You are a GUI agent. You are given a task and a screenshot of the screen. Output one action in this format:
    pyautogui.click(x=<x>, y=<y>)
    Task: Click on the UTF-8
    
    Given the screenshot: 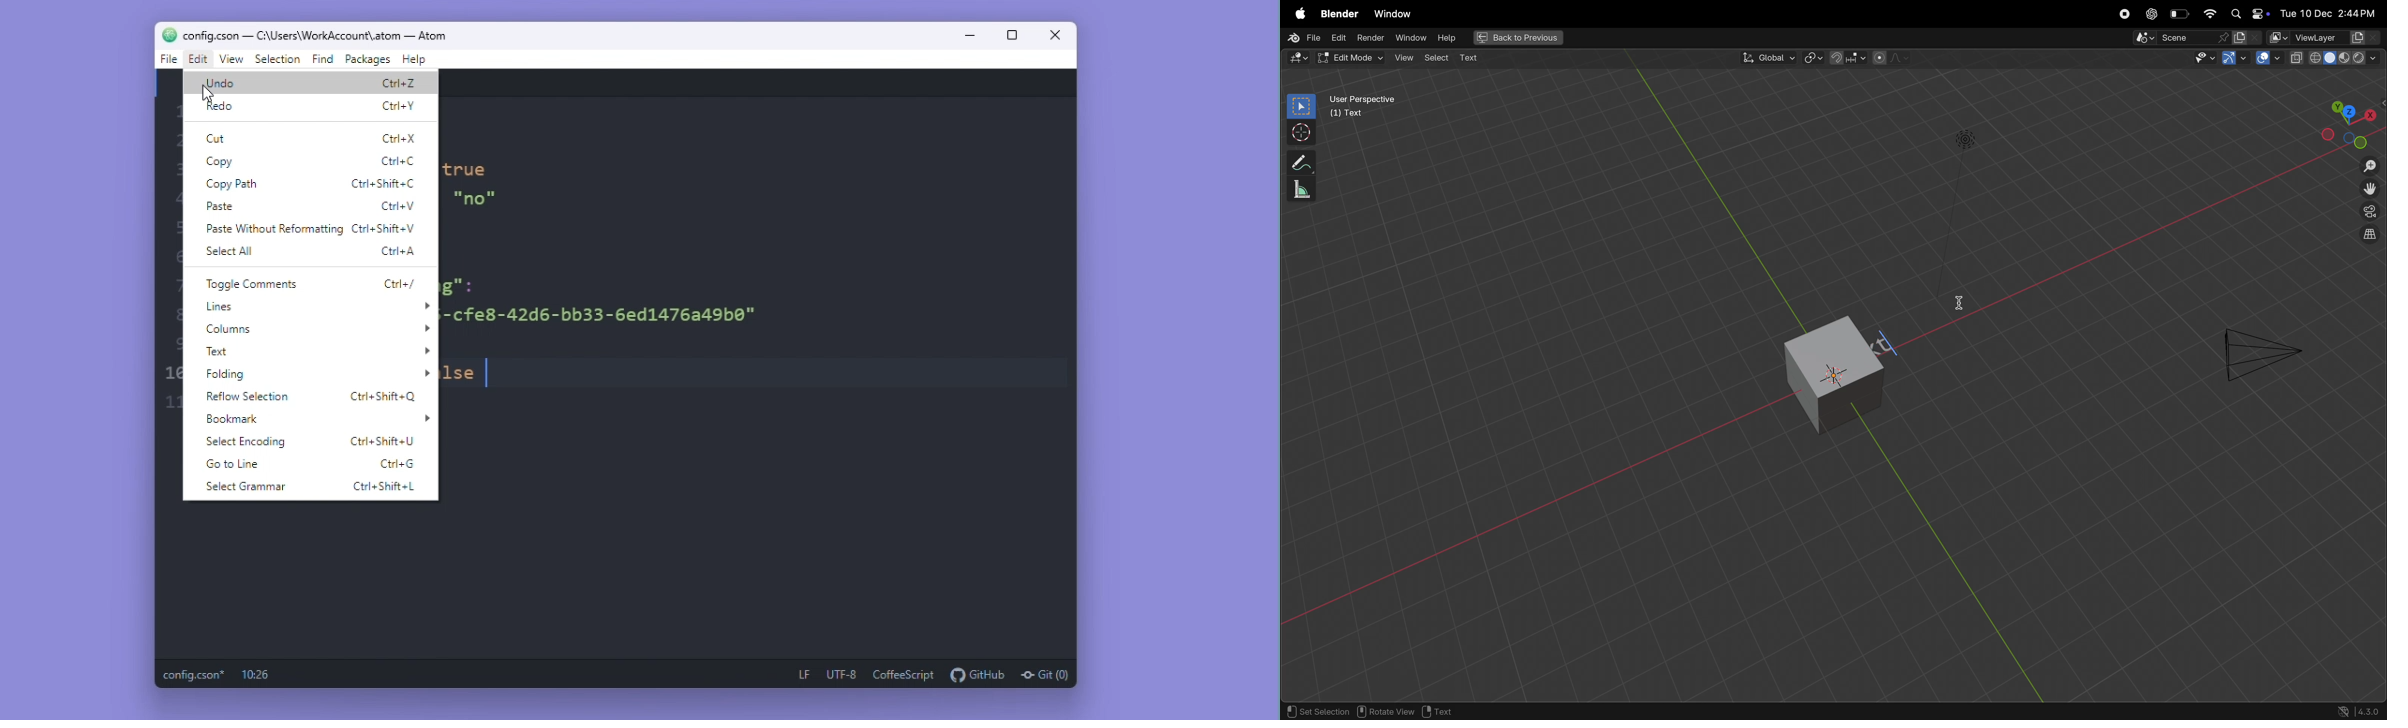 What is the action you would take?
    pyautogui.click(x=841, y=675)
    